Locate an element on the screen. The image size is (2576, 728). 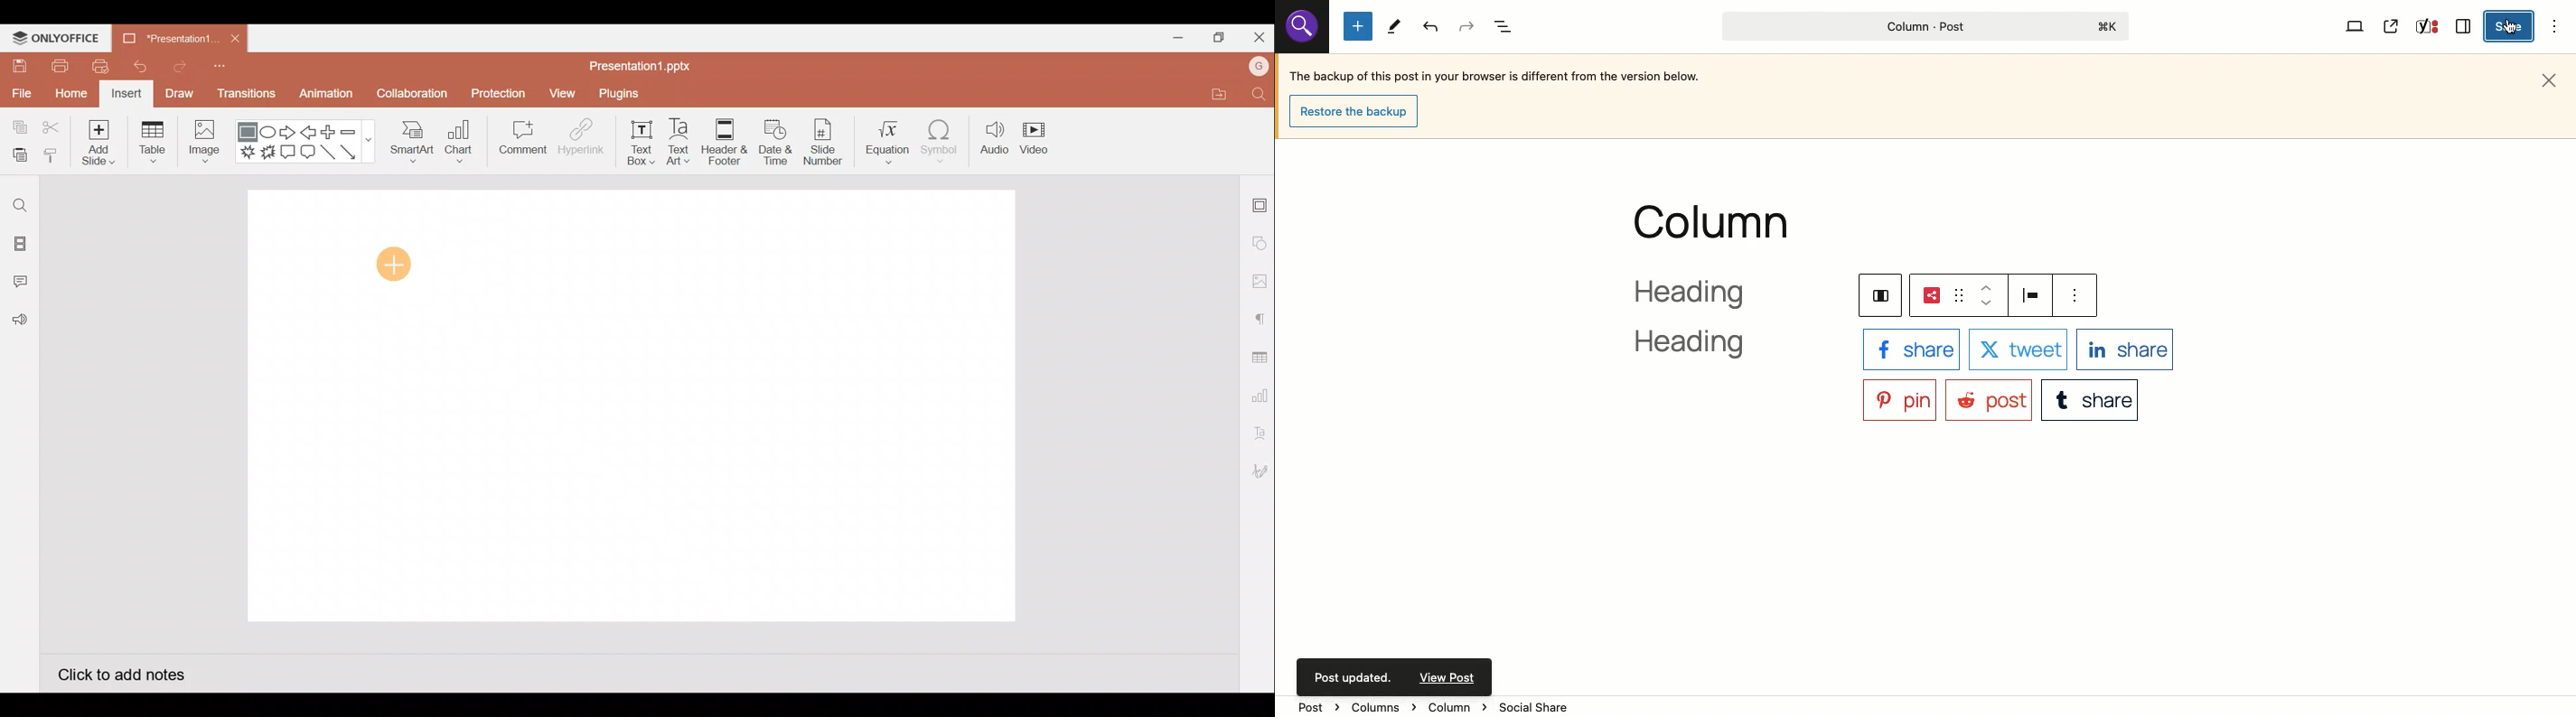
Close is located at coordinates (2553, 79).